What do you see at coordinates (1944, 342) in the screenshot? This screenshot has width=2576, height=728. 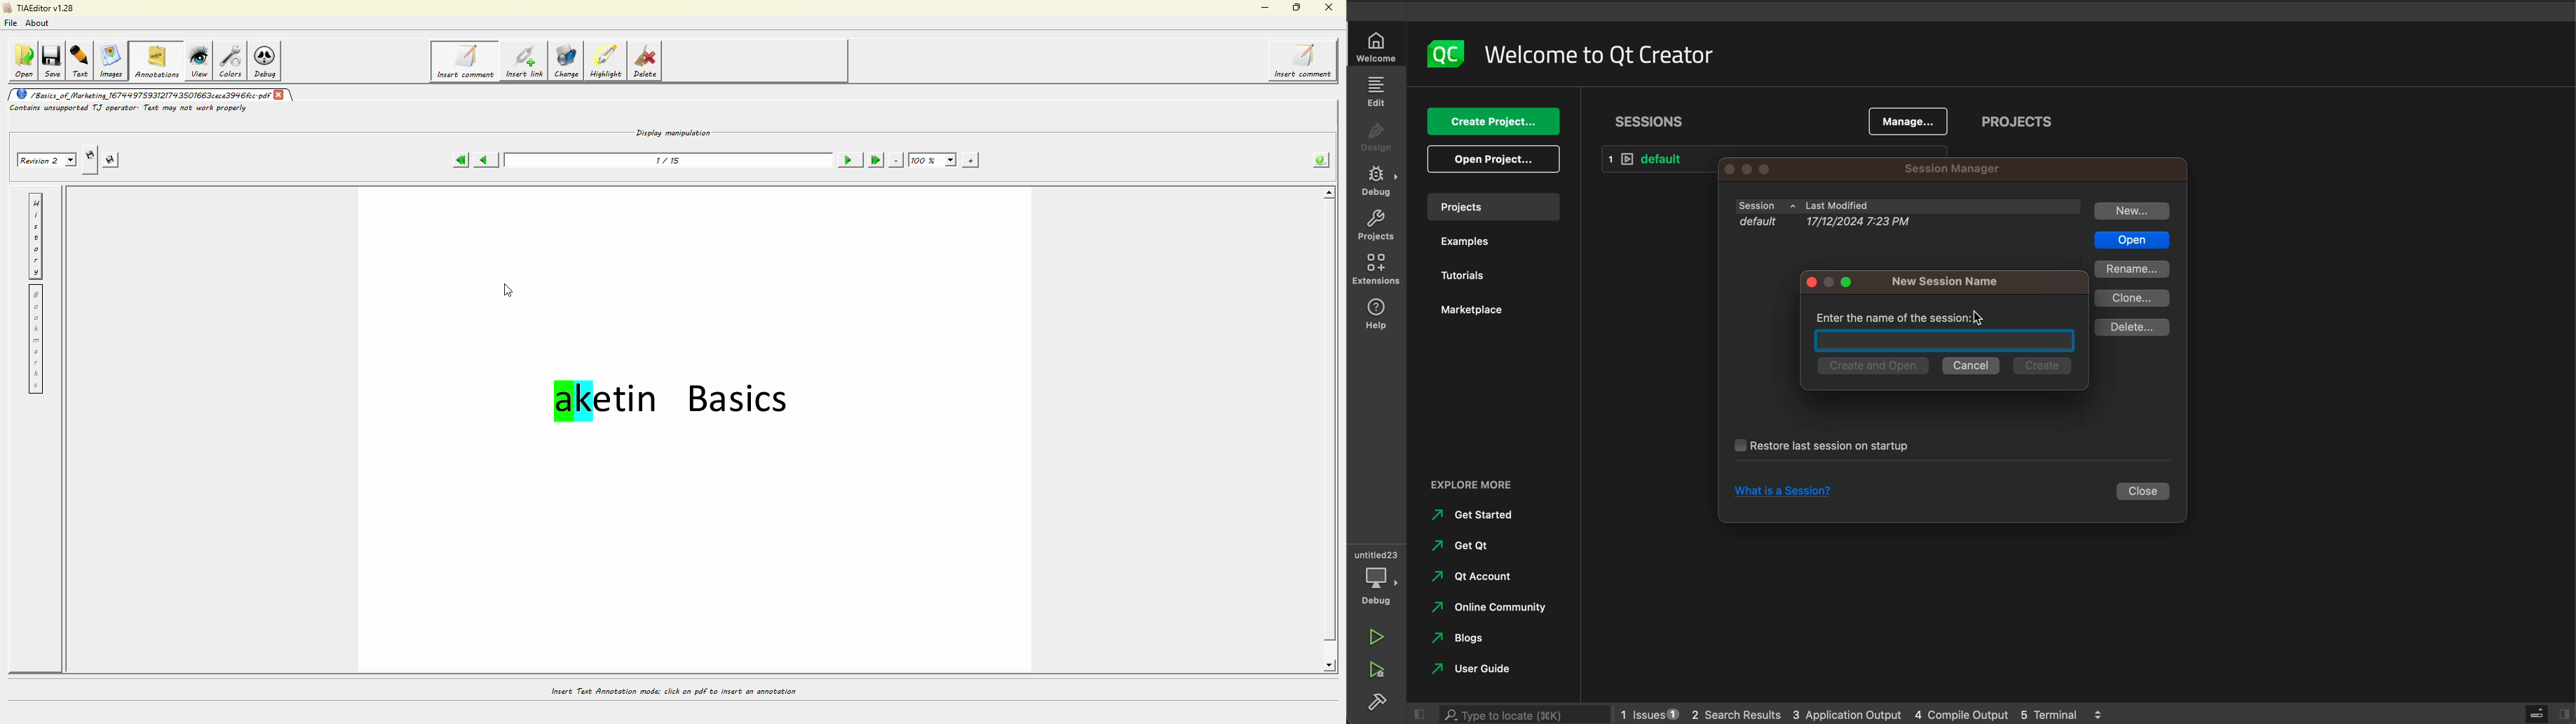 I see `name` at bounding box center [1944, 342].